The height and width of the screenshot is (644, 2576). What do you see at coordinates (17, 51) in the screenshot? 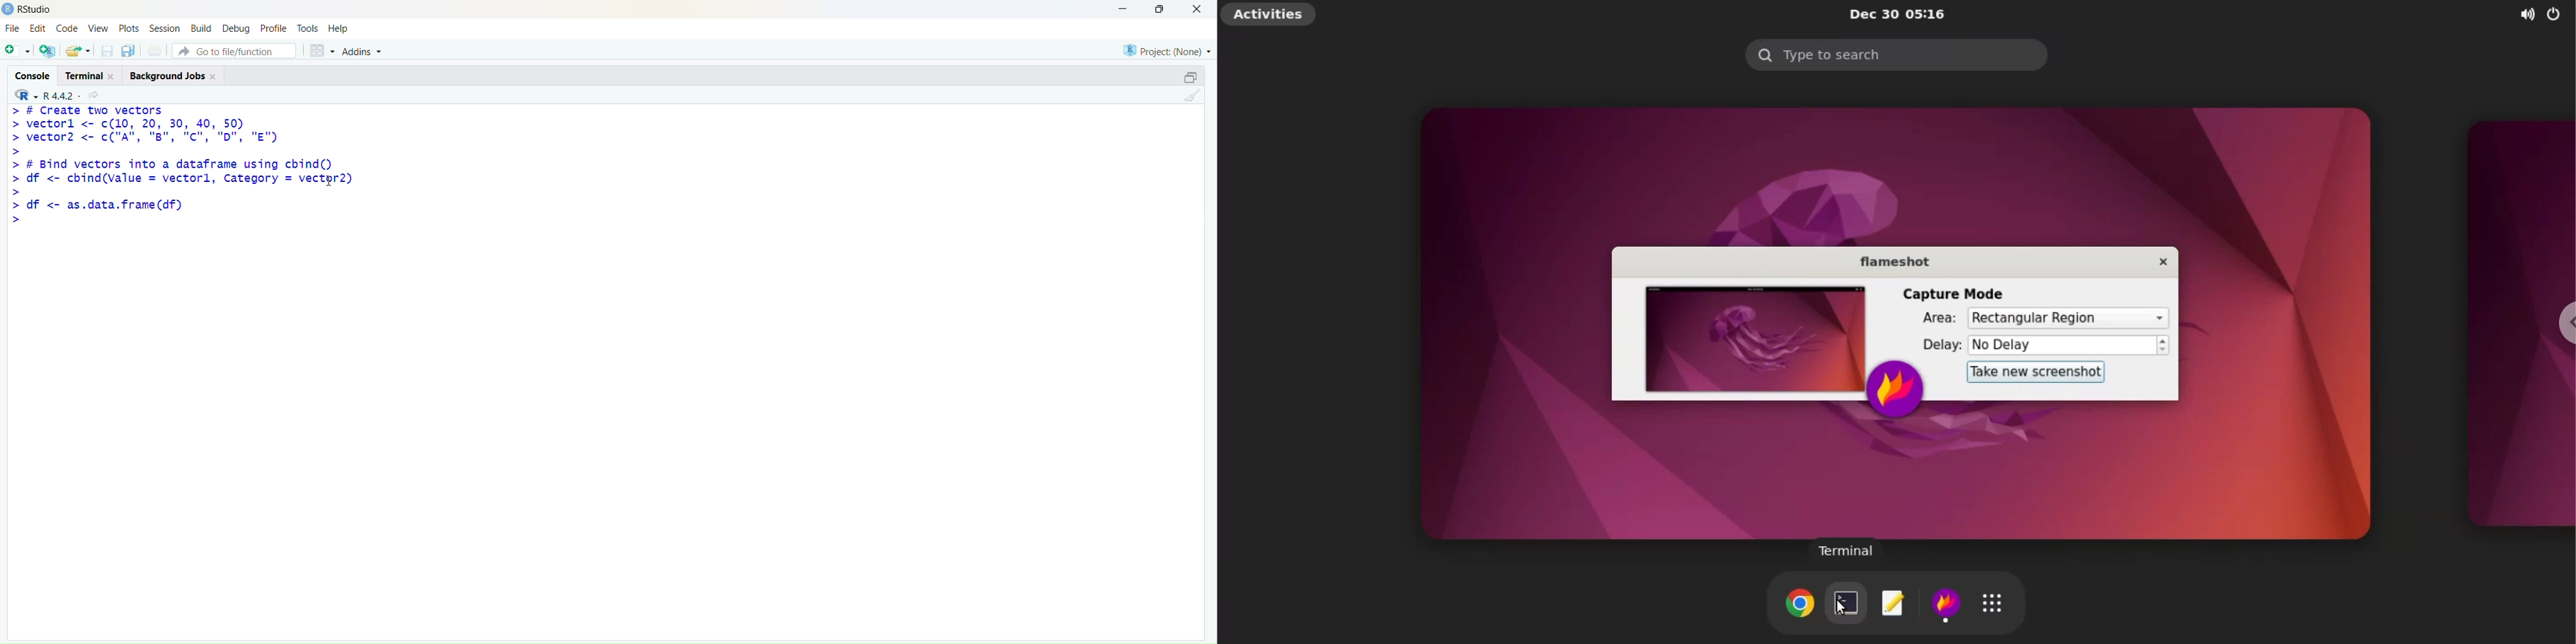
I see `New File` at bounding box center [17, 51].